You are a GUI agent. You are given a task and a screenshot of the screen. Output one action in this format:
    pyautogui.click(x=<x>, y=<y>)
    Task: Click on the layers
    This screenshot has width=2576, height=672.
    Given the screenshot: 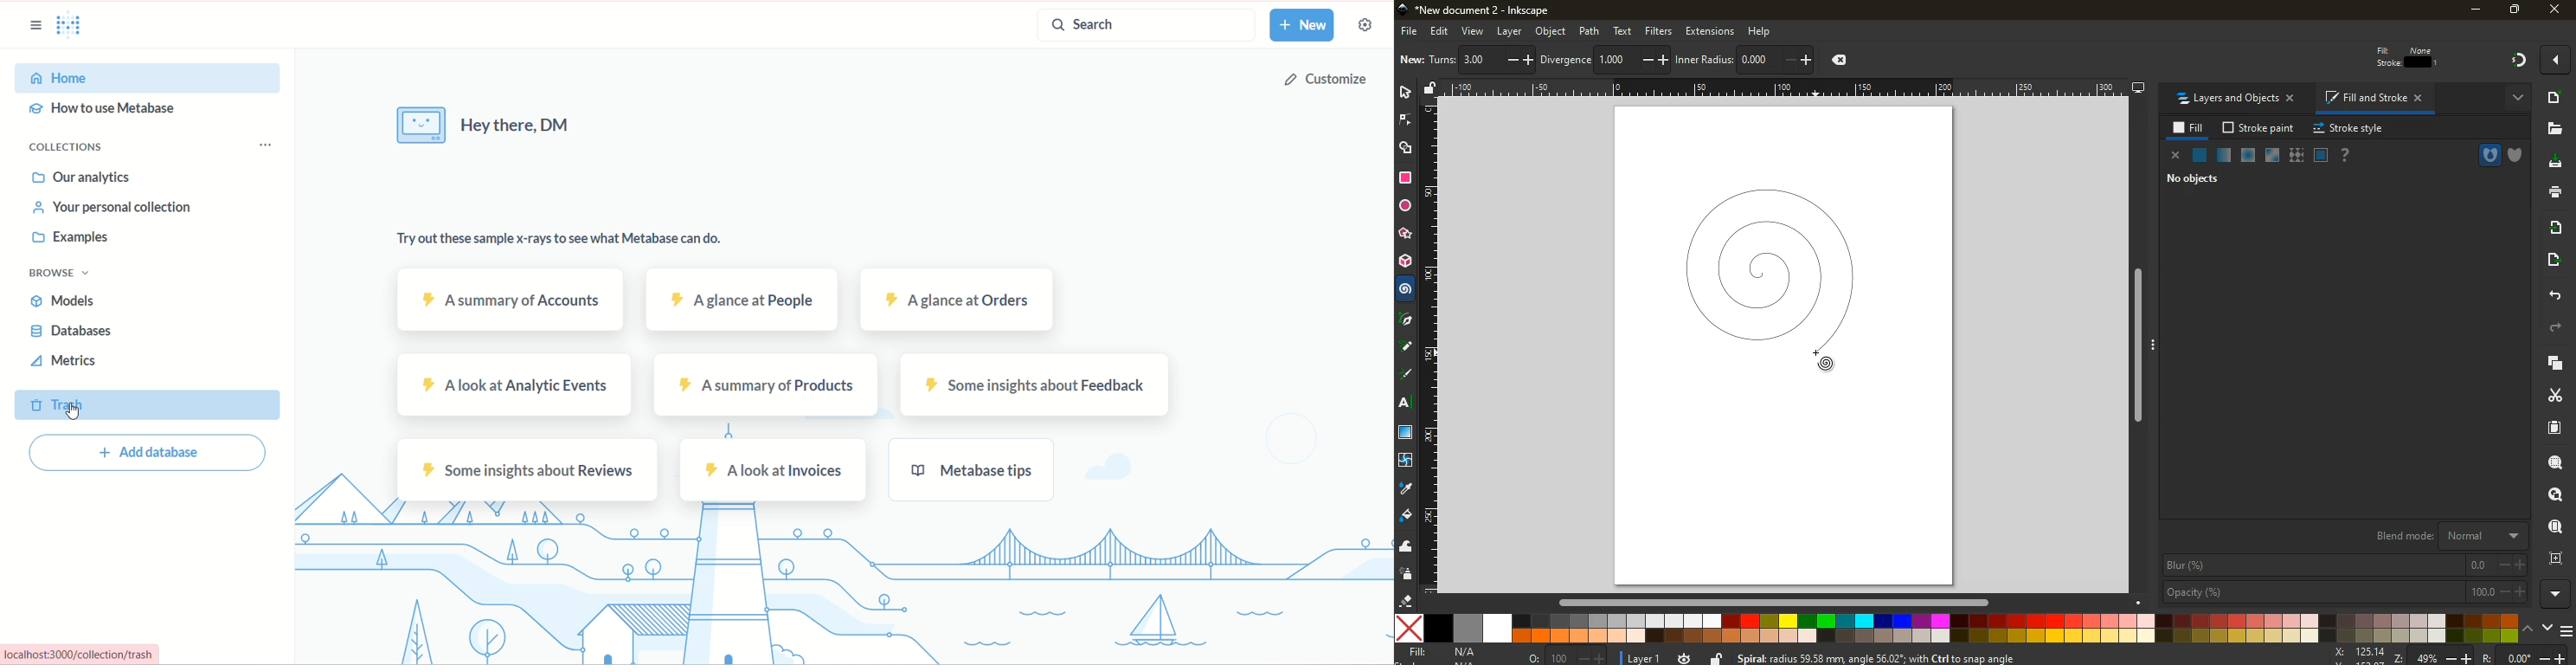 What is the action you would take?
    pyautogui.click(x=1444, y=61)
    